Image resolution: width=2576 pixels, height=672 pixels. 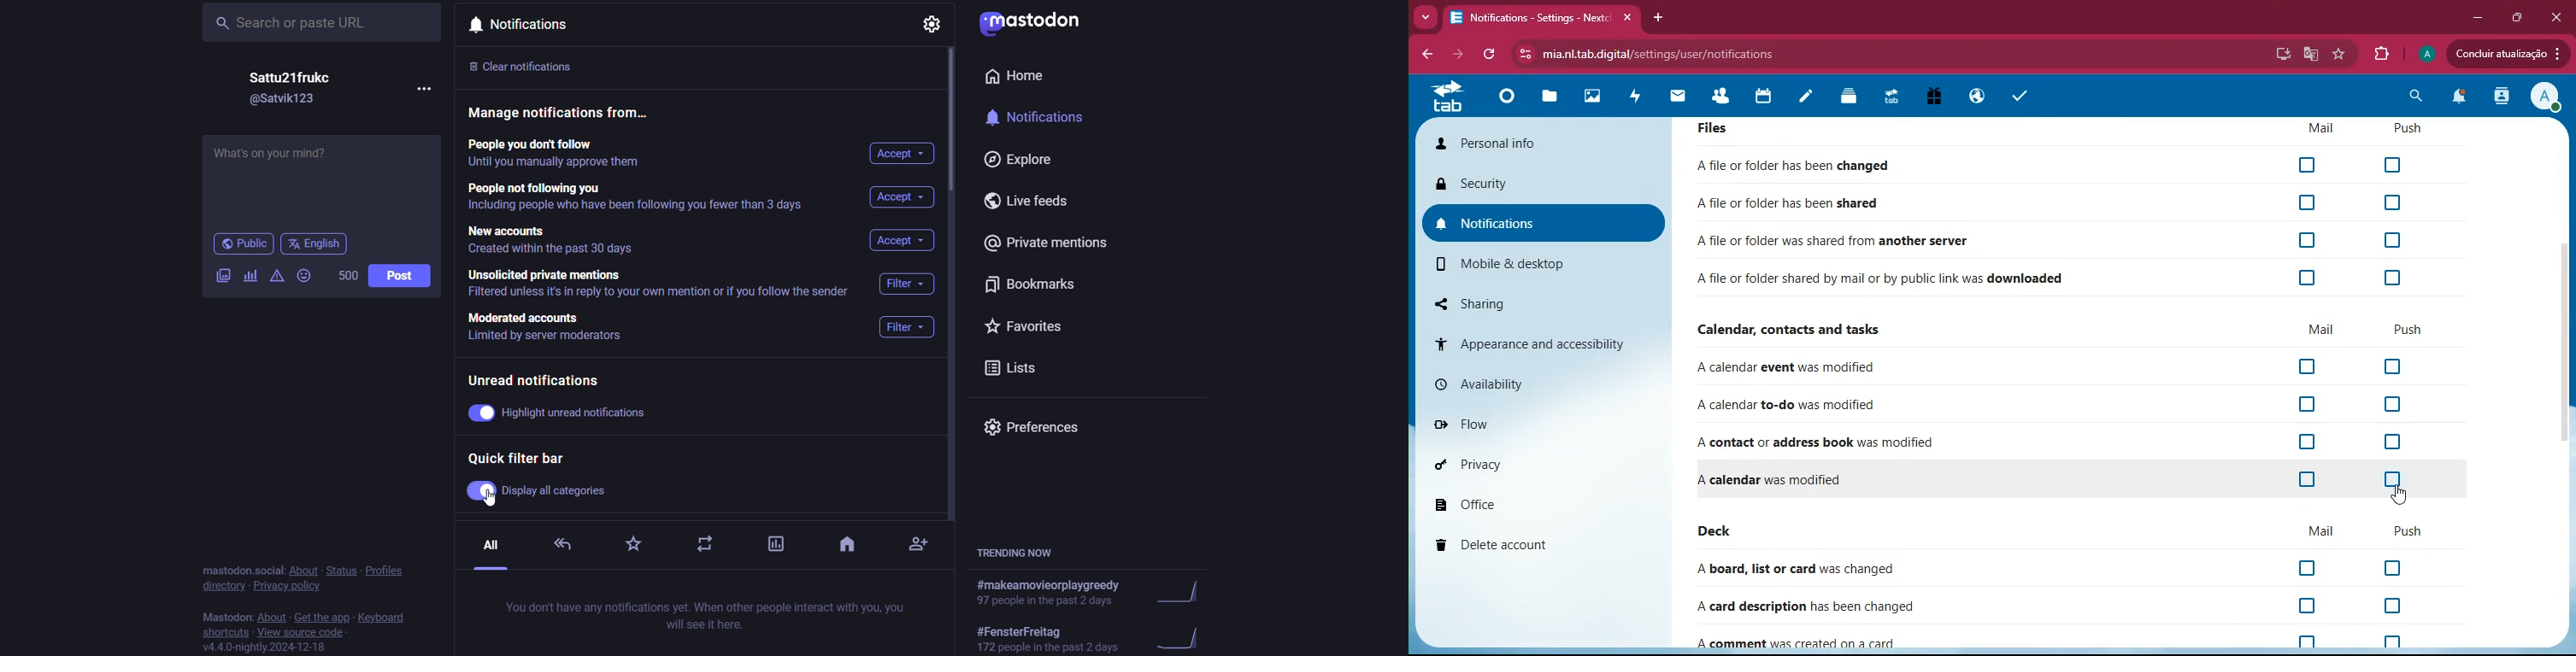 I want to click on off, so click(x=2309, y=367).